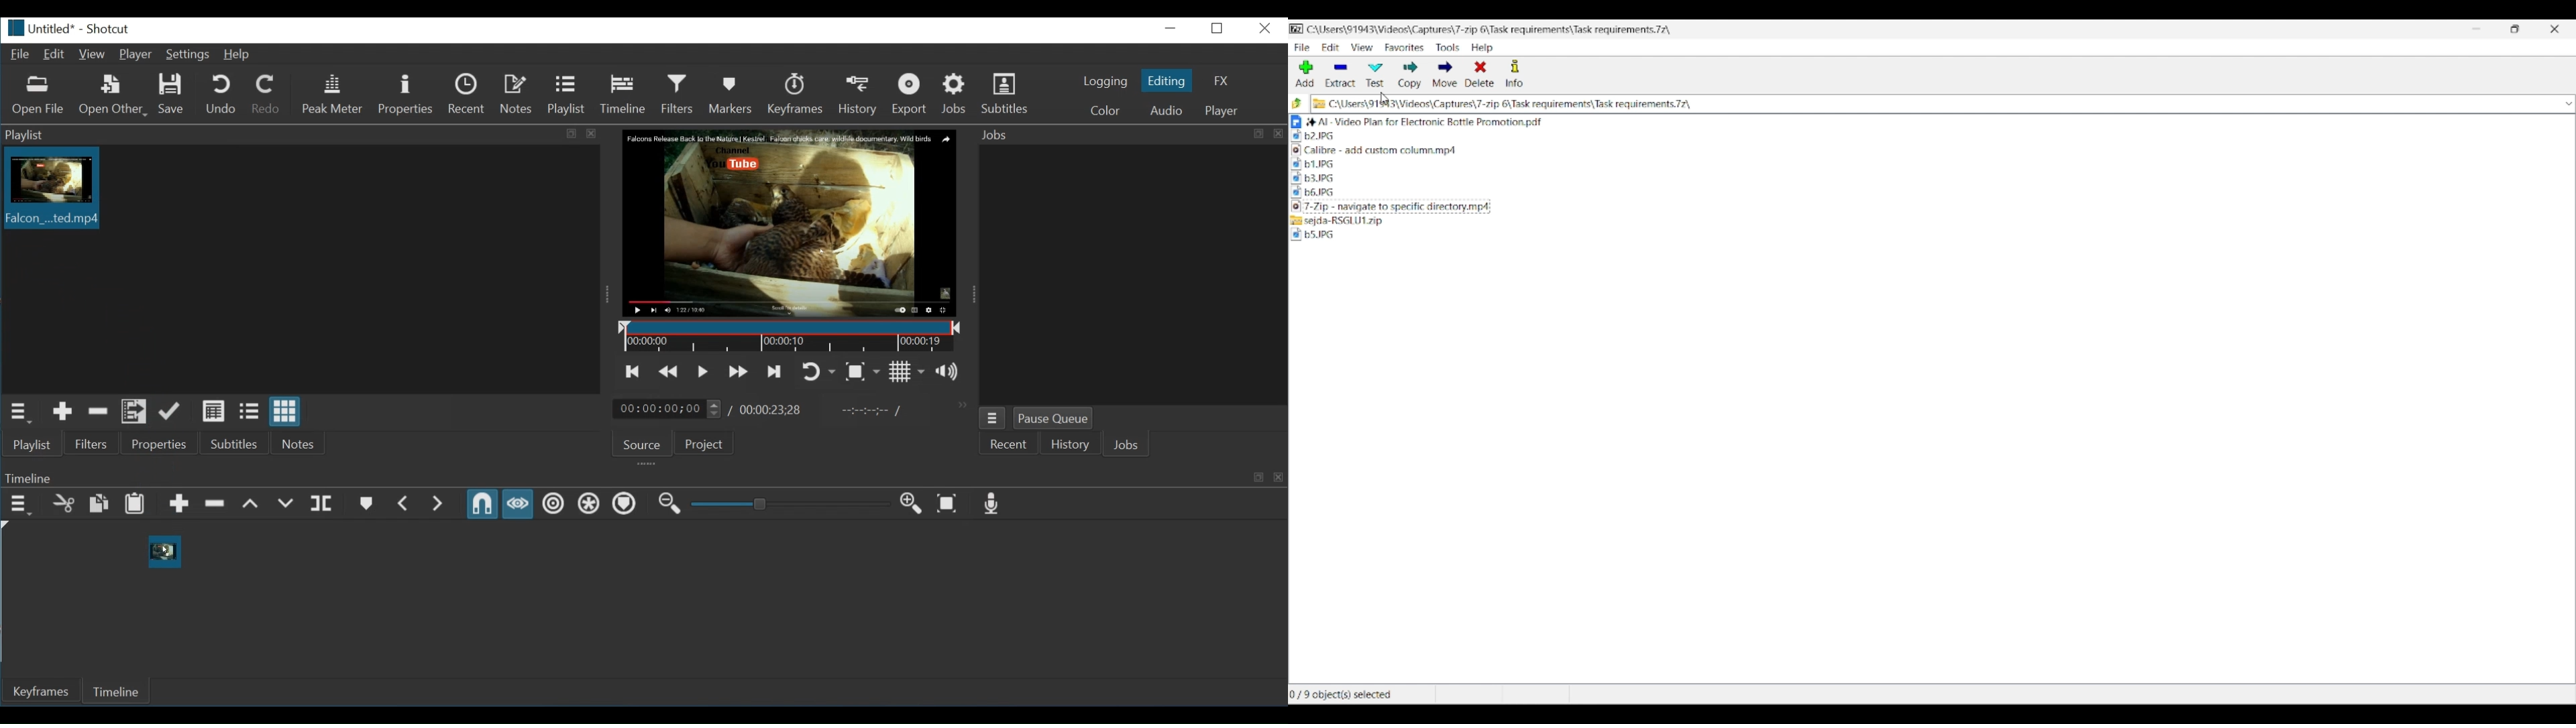 This screenshot has height=728, width=2576. Describe the element at coordinates (553, 504) in the screenshot. I see `Ripple` at that location.